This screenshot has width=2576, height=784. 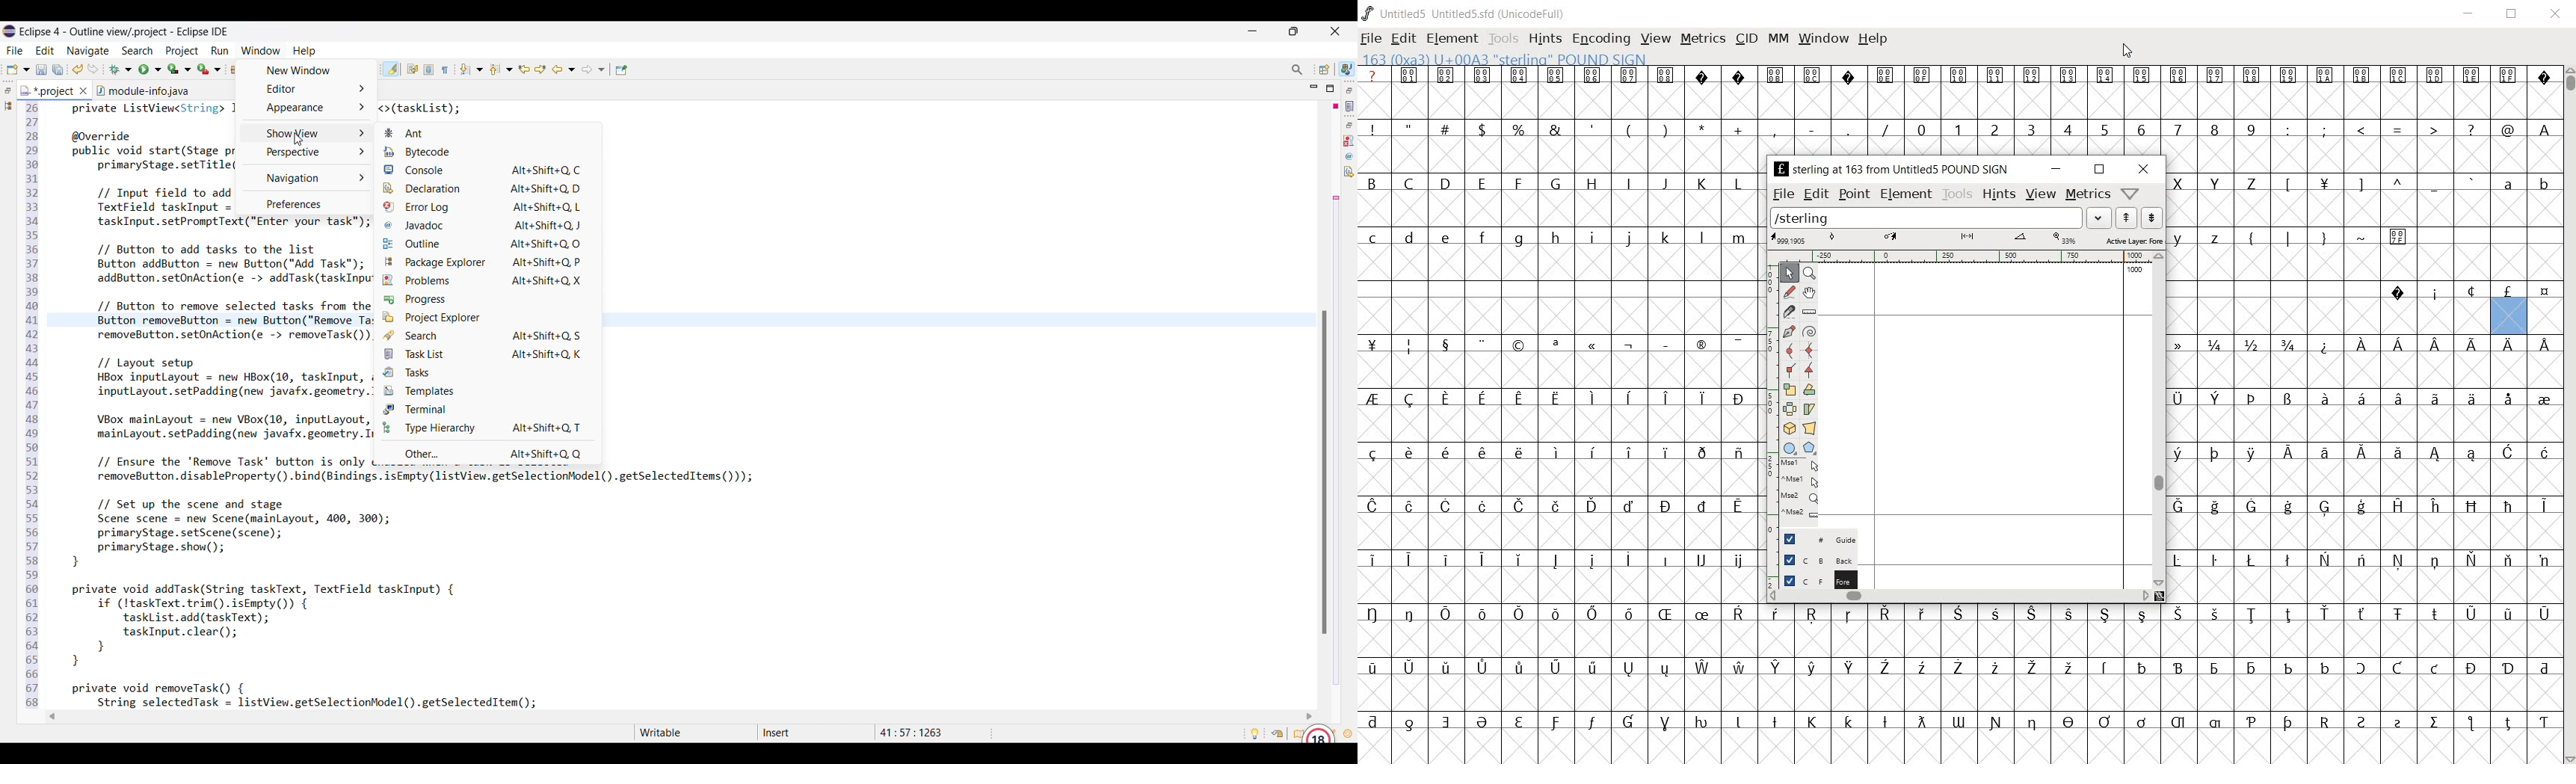 I want to click on Symbol, so click(x=1997, y=75).